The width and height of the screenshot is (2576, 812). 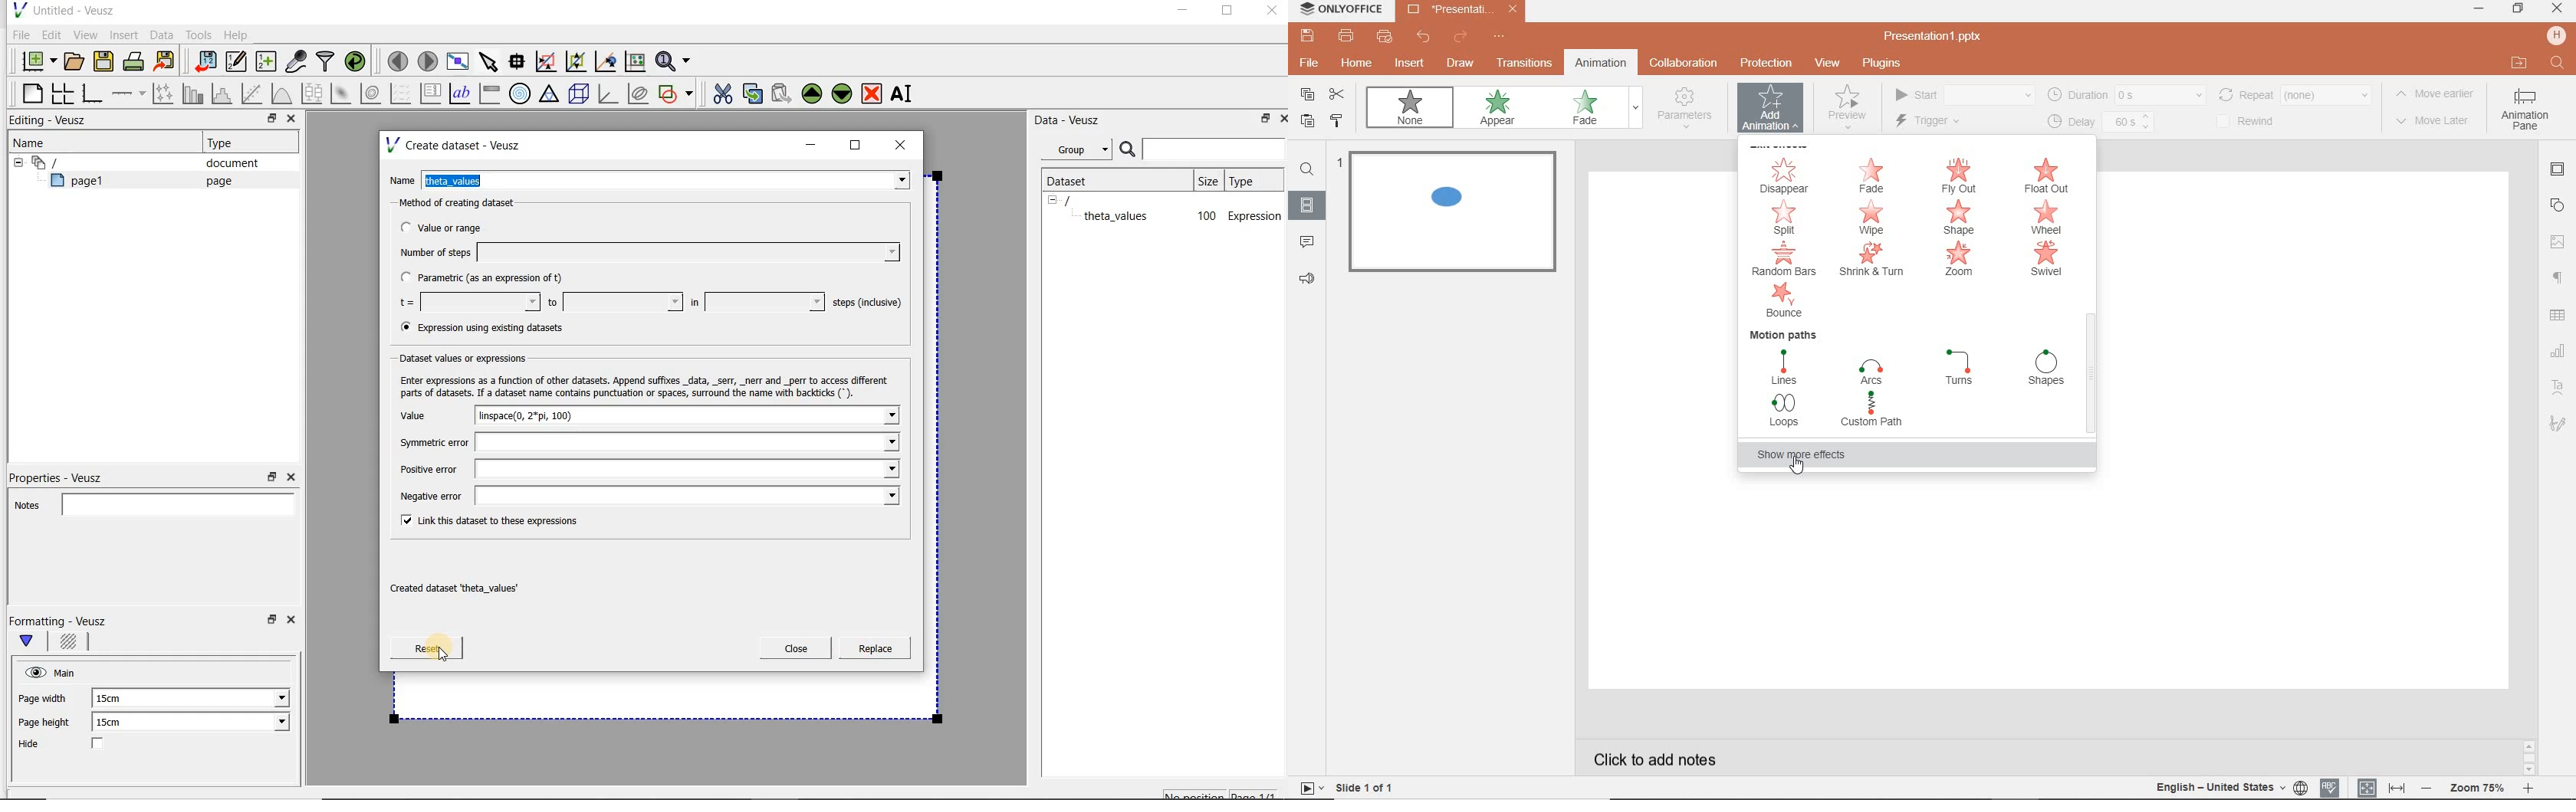 I want to click on FIND, so click(x=2559, y=65).